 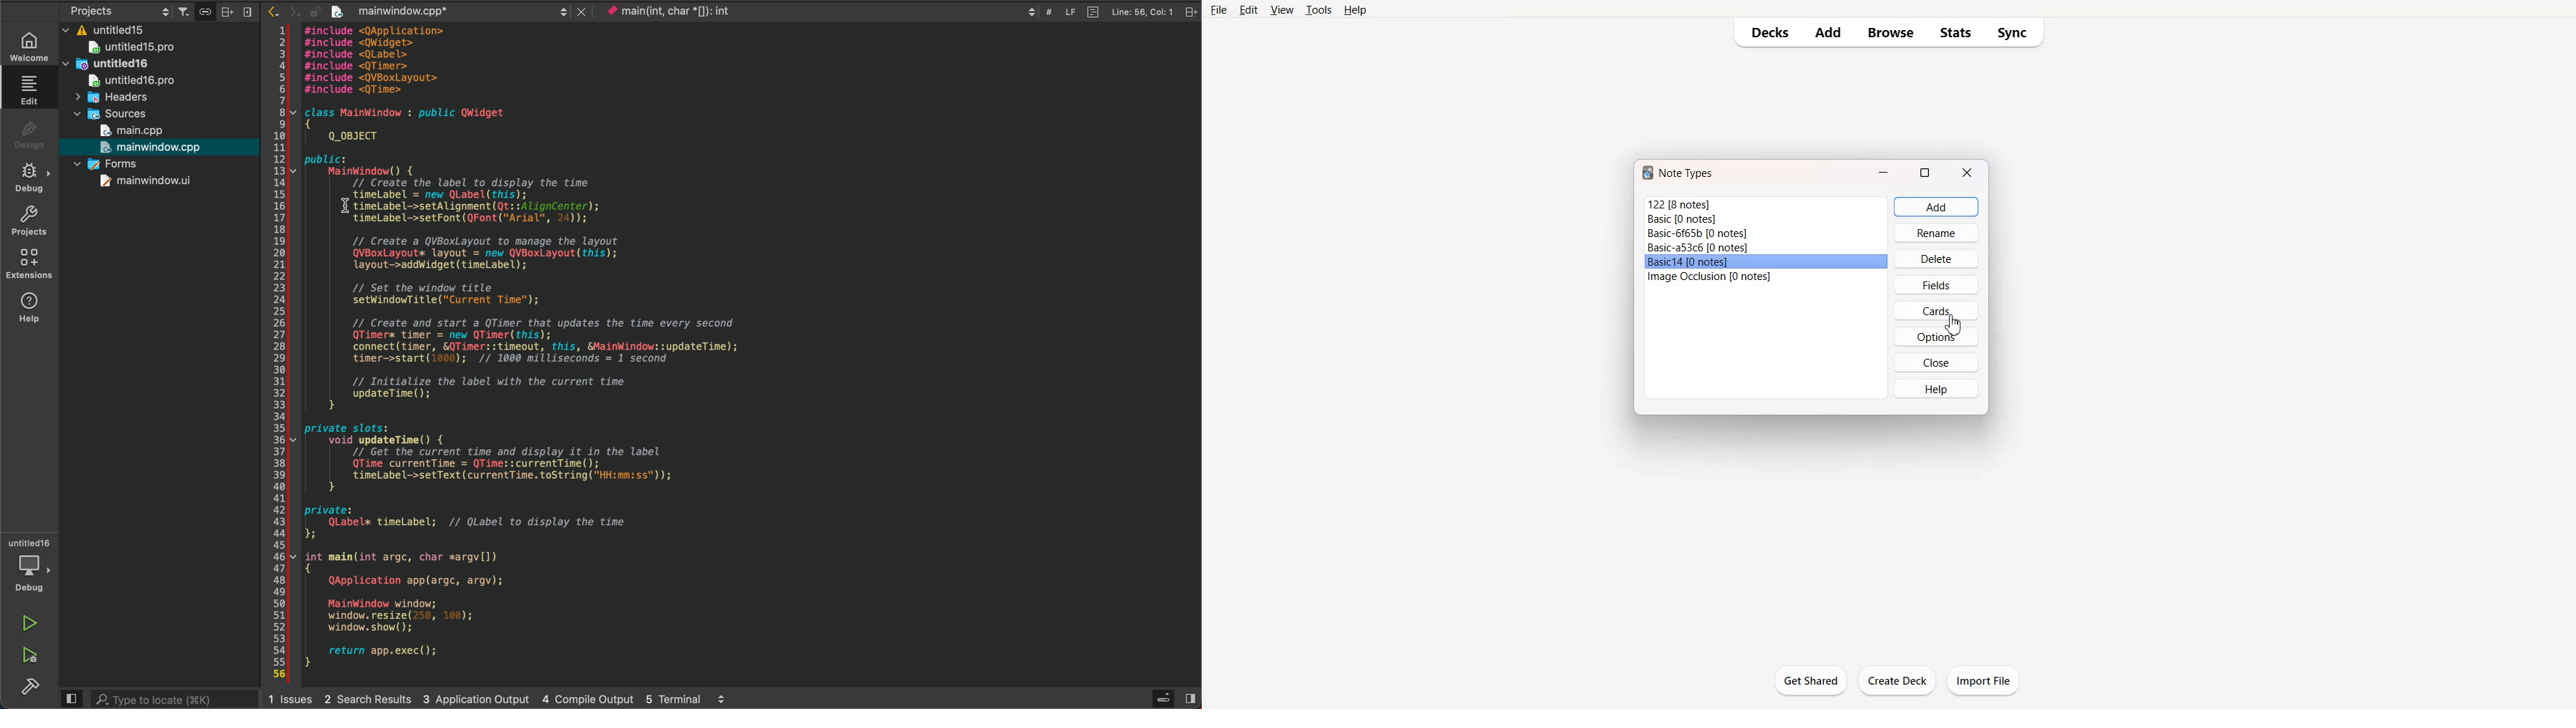 What do you see at coordinates (1968, 172) in the screenshot?
I see `Close` at bounding box center [1968, 172].